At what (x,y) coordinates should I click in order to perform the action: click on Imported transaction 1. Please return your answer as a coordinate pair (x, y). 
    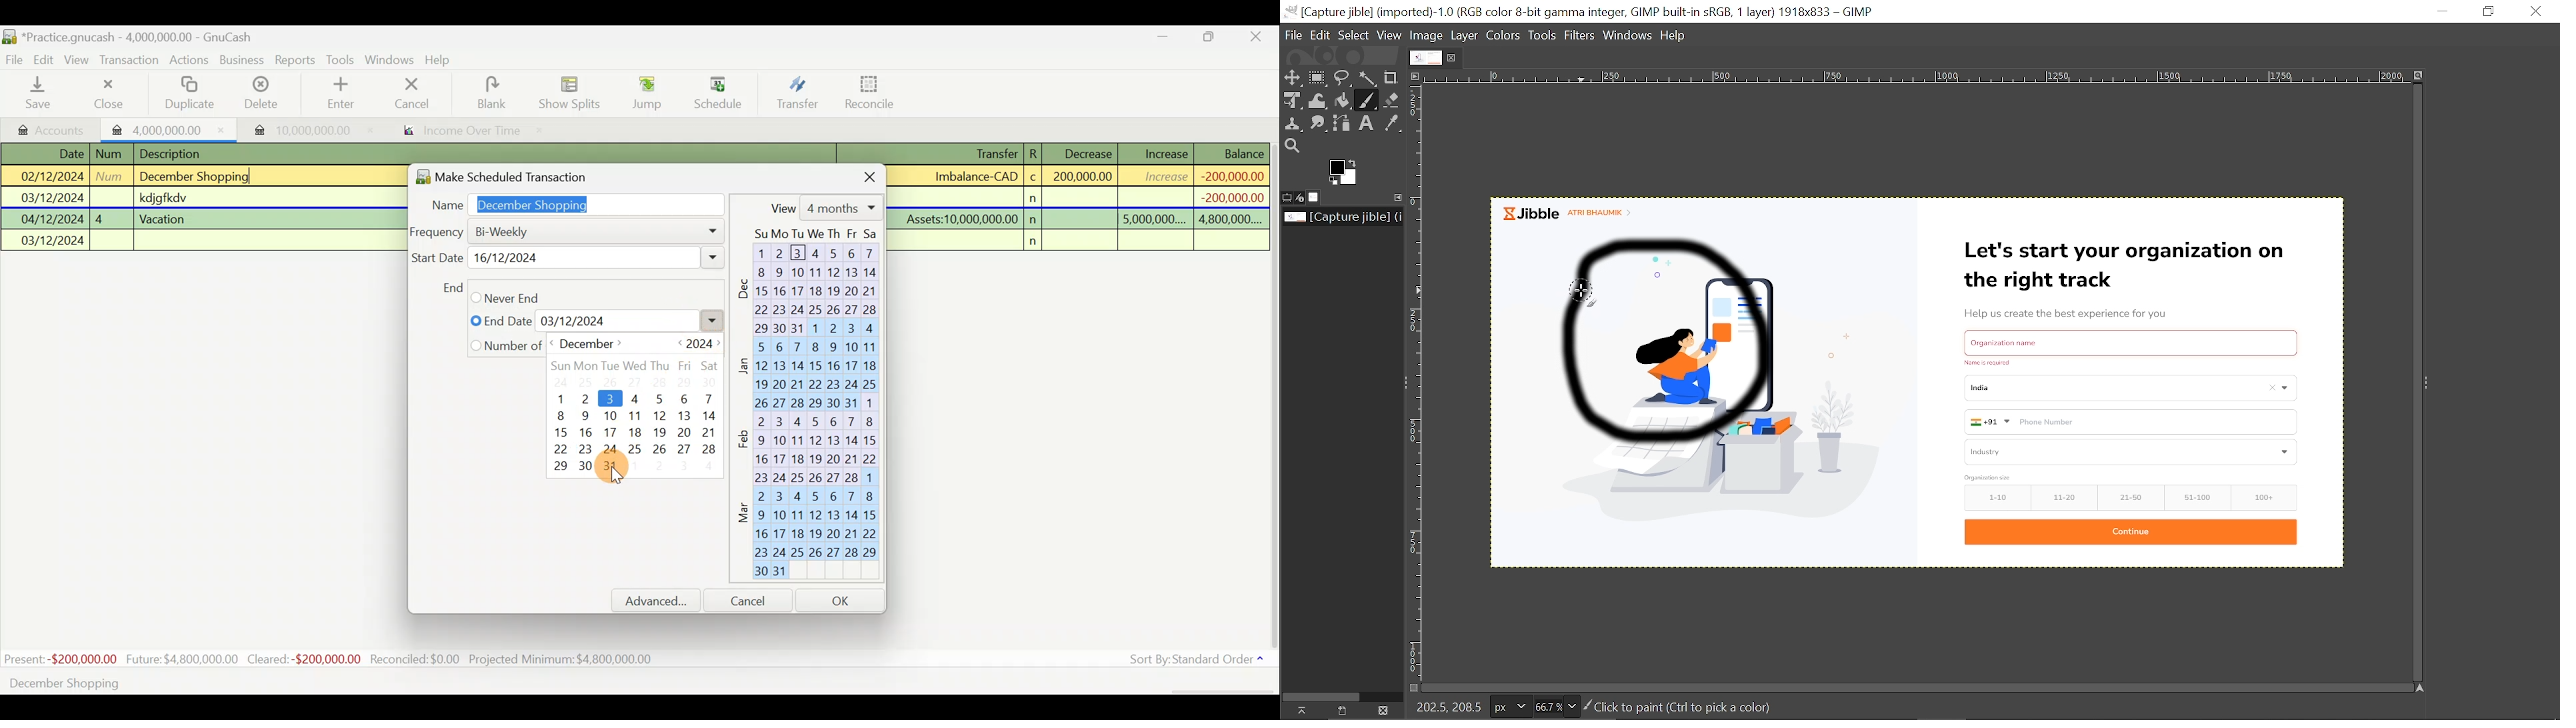
    Looking at the image, I should click on (169, 129).